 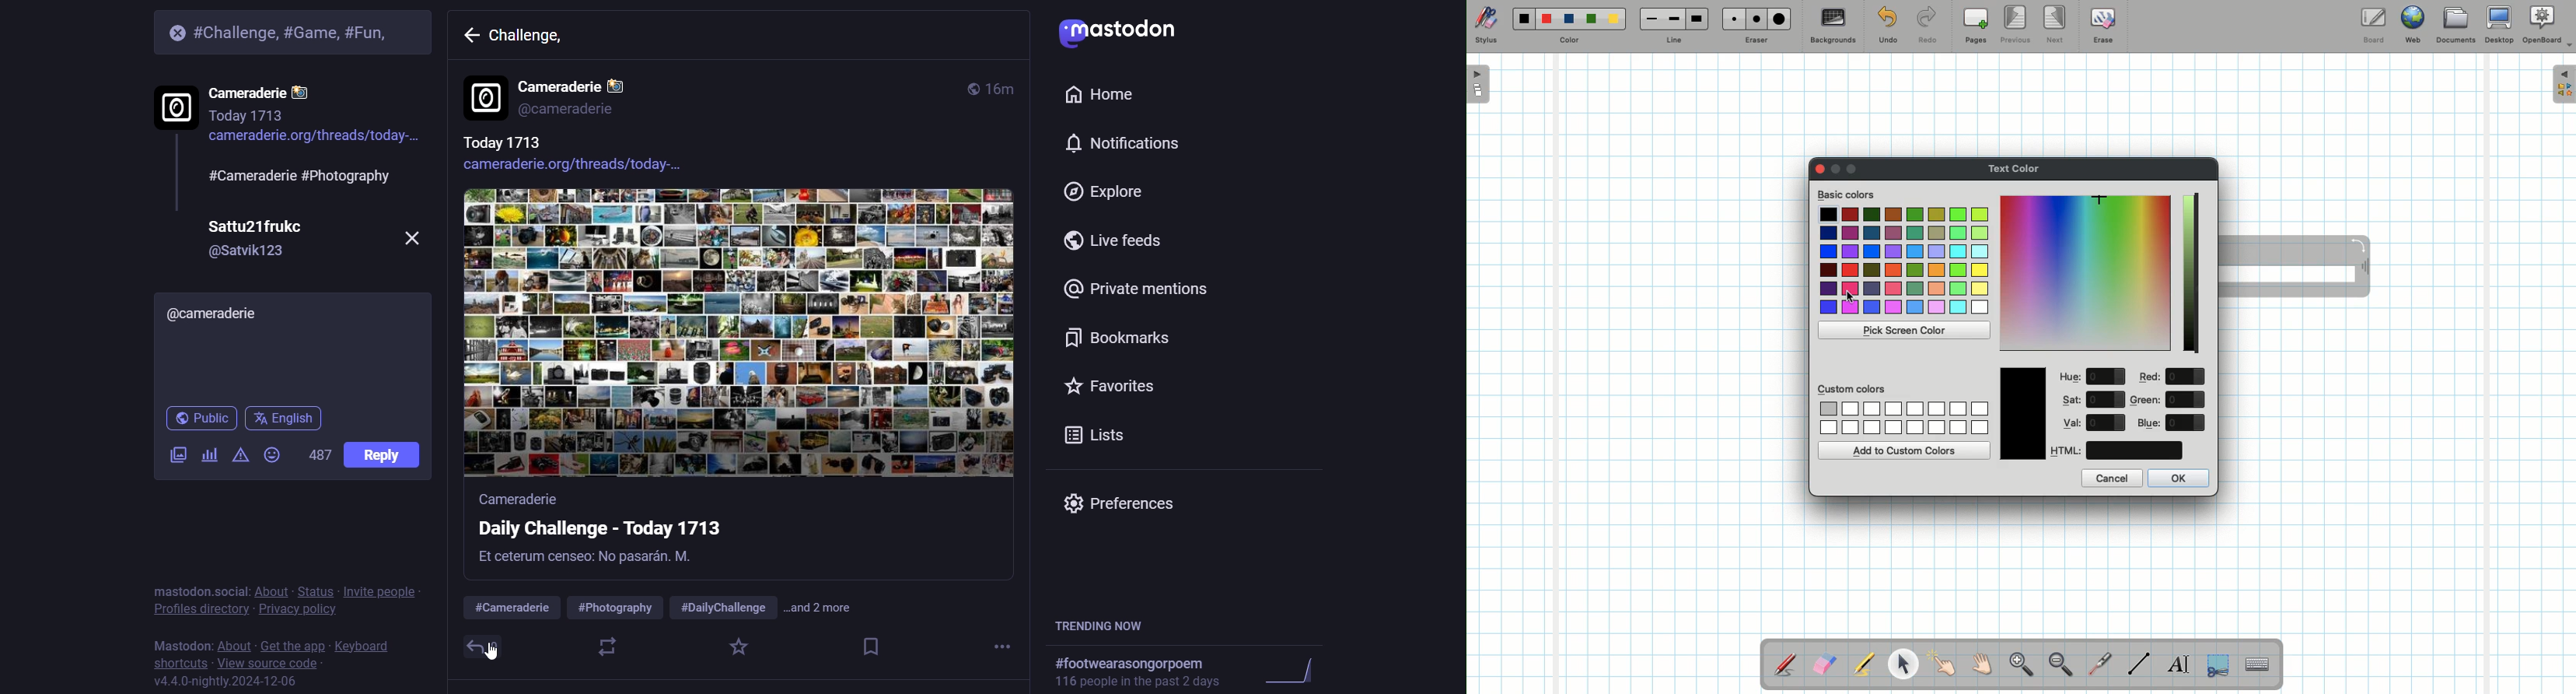 What do you see at coordinates (1197, 671) in the screenshot?
I see `#footwearasongorpoem
116 people in the past 2 days` at bounding box center [1197, 671].